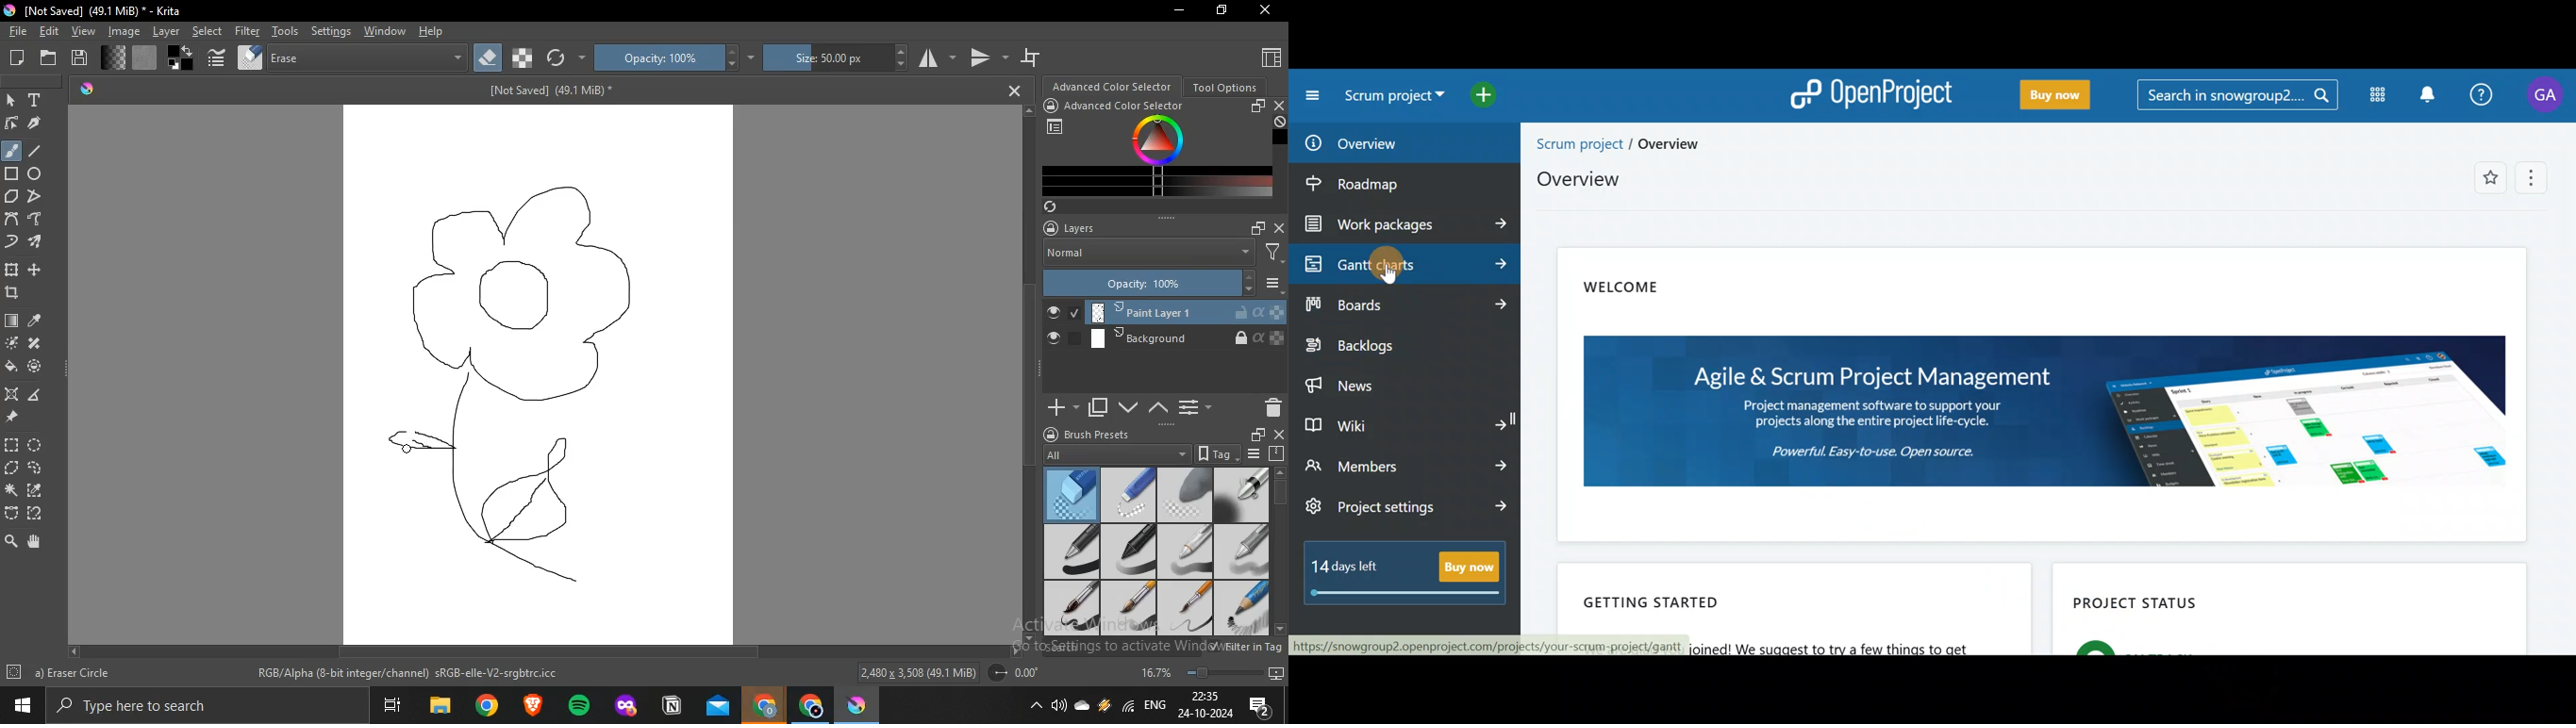  What do you see at coordinates (1128, 406) in the screenshot?
I see `mask down` at bounding box center [1128, 406].